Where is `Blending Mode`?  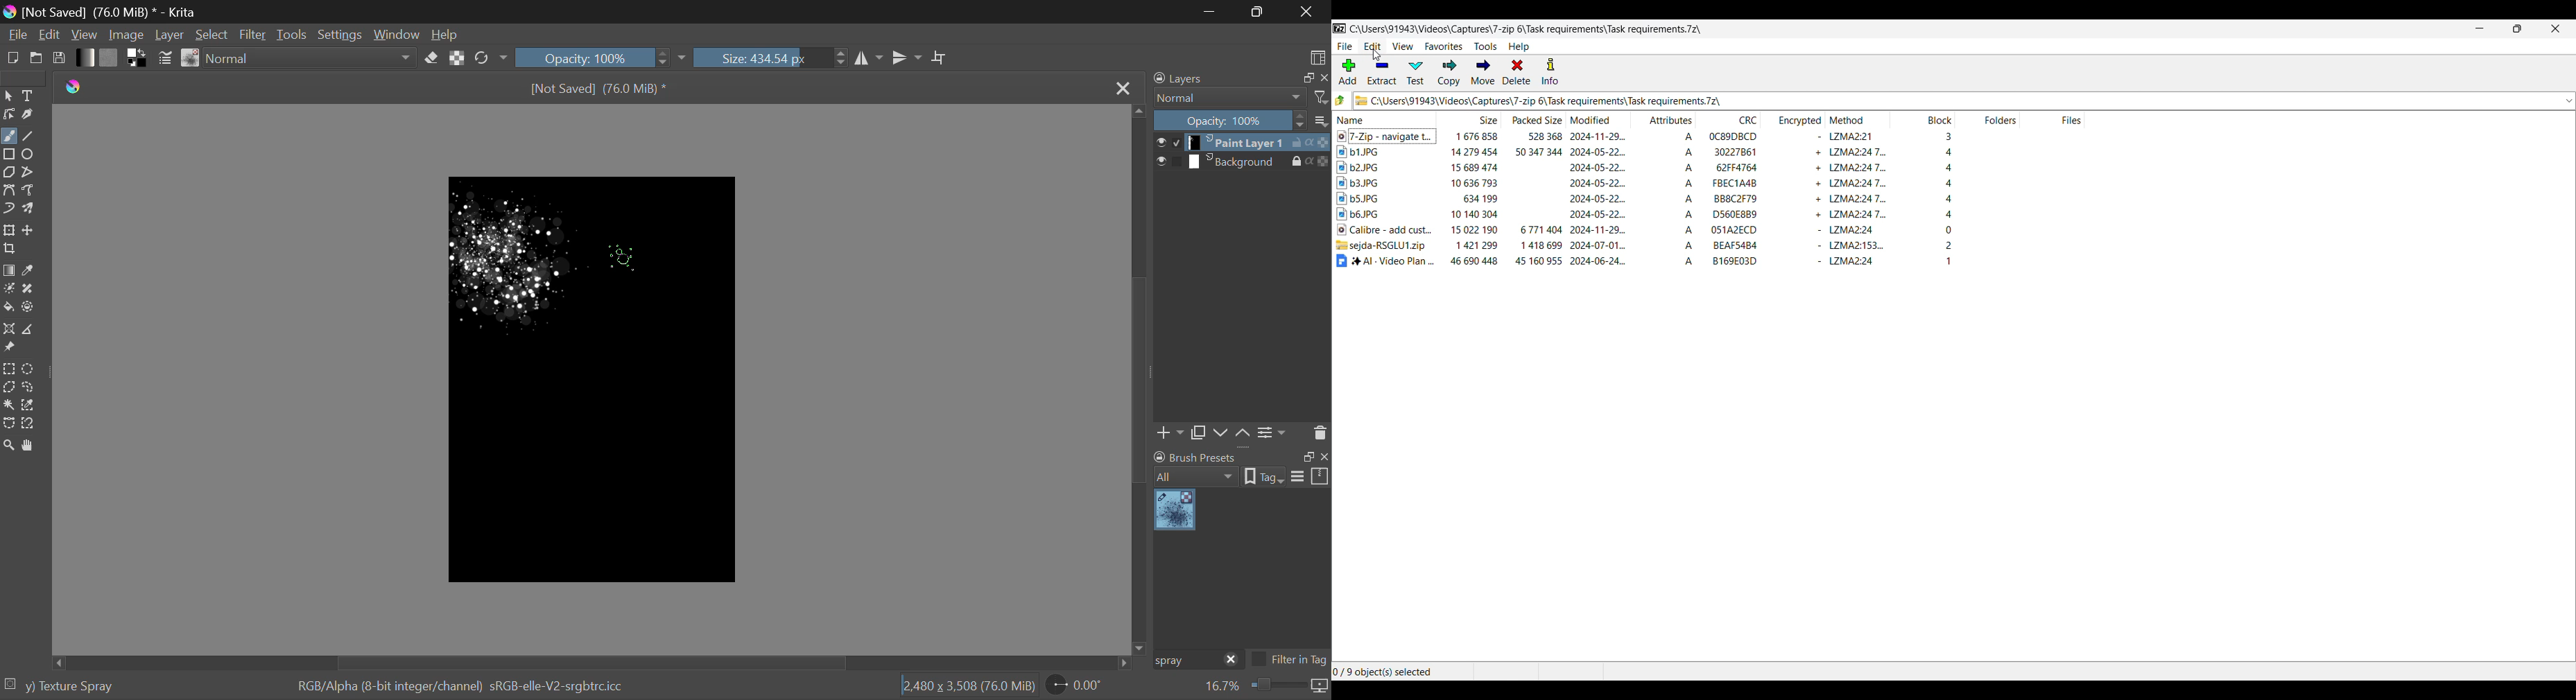
Blending Mode is located at coordinates (311, 58).